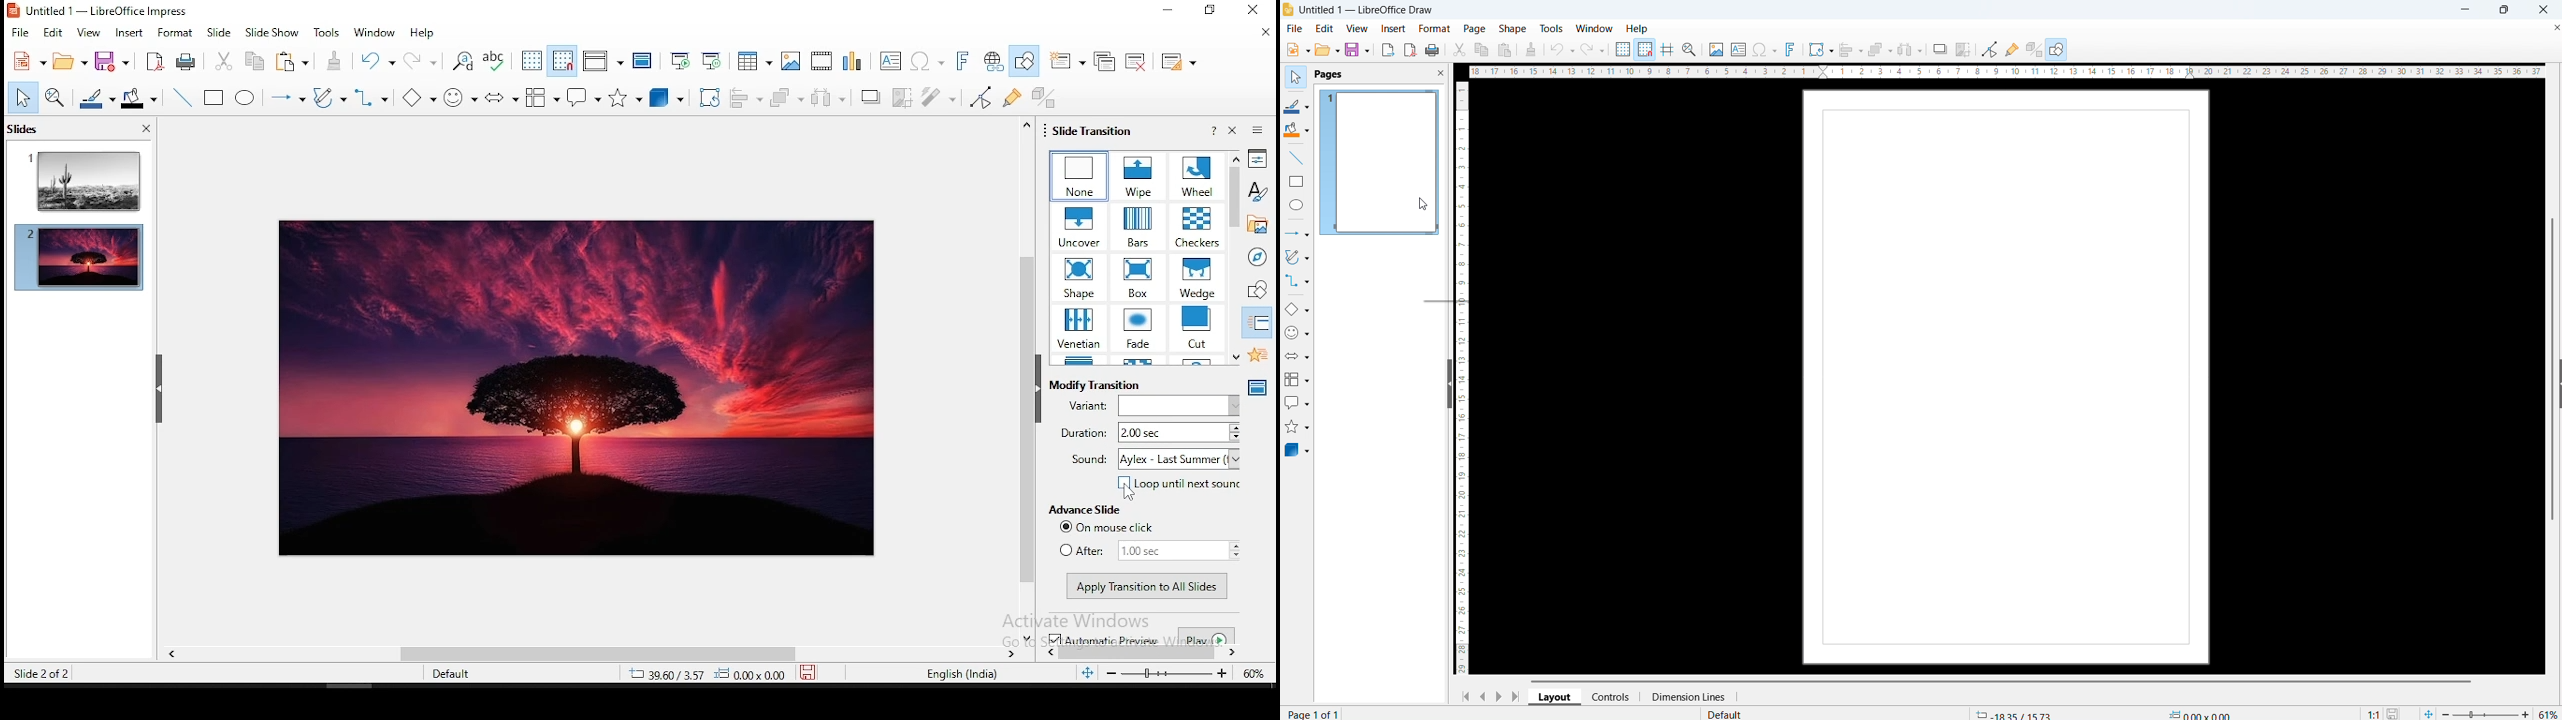 This screenshot has width=2576, height=728. Describe the element at coordinates (1297, 380) in the screenshot. I see `flowchart` at that location.